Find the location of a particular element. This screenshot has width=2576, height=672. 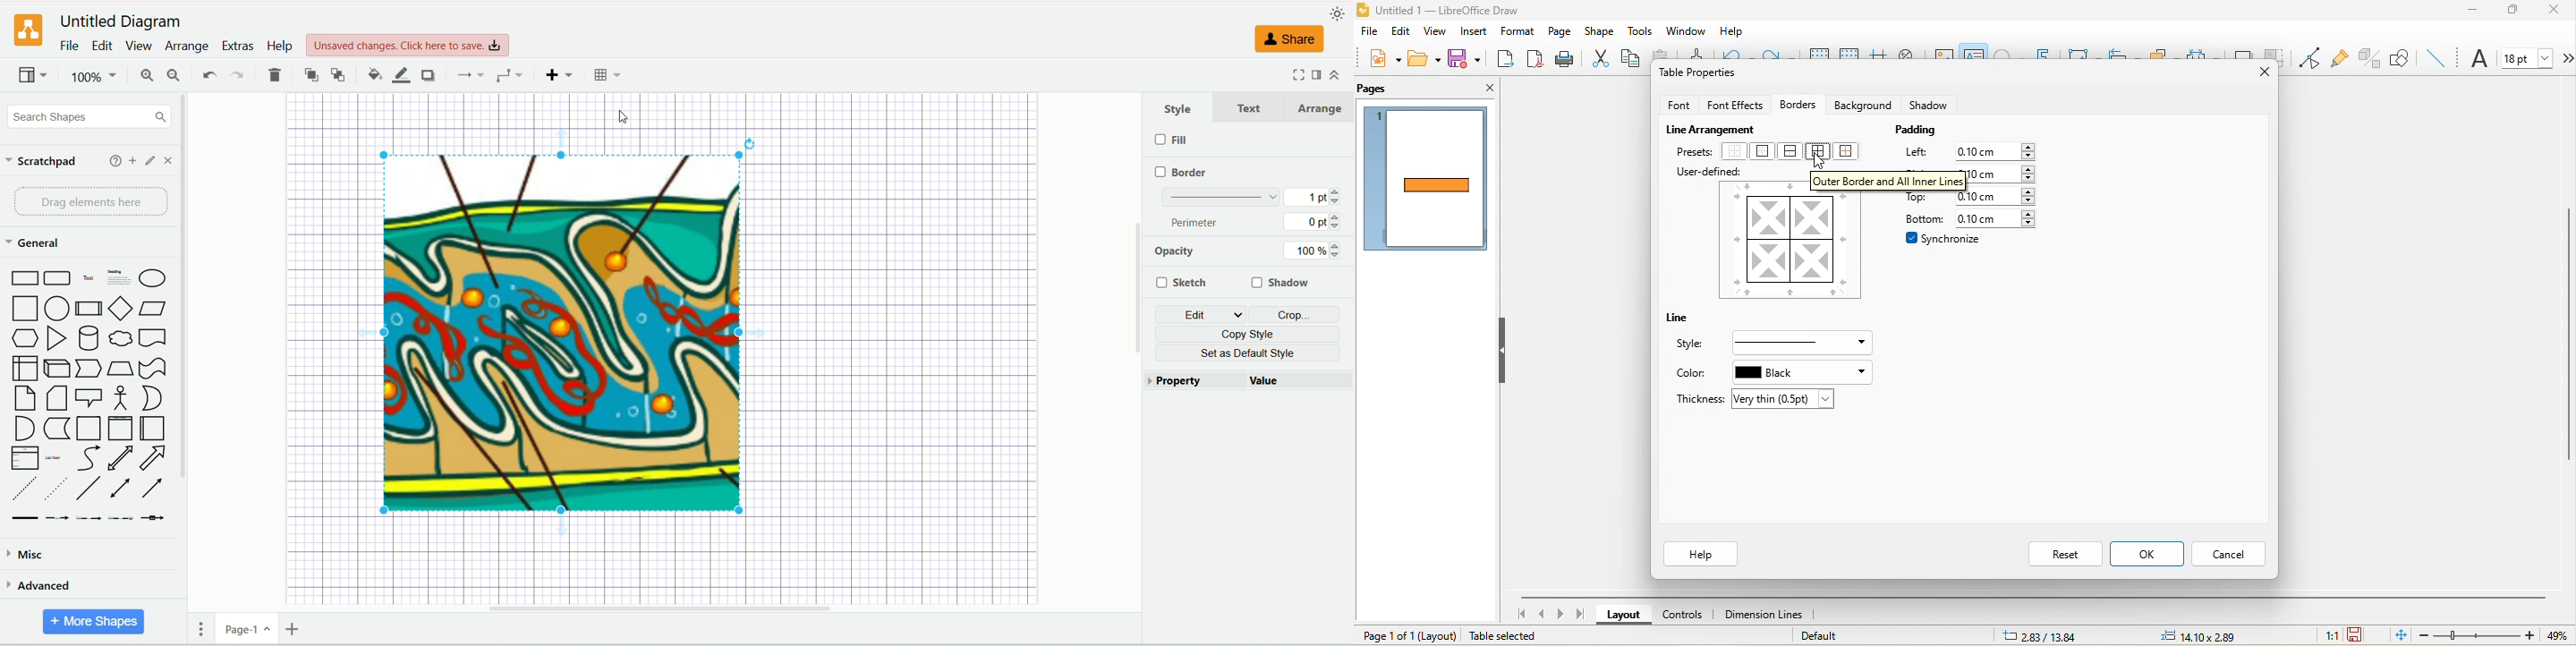

shadow is located at coordinates (1929, 102).